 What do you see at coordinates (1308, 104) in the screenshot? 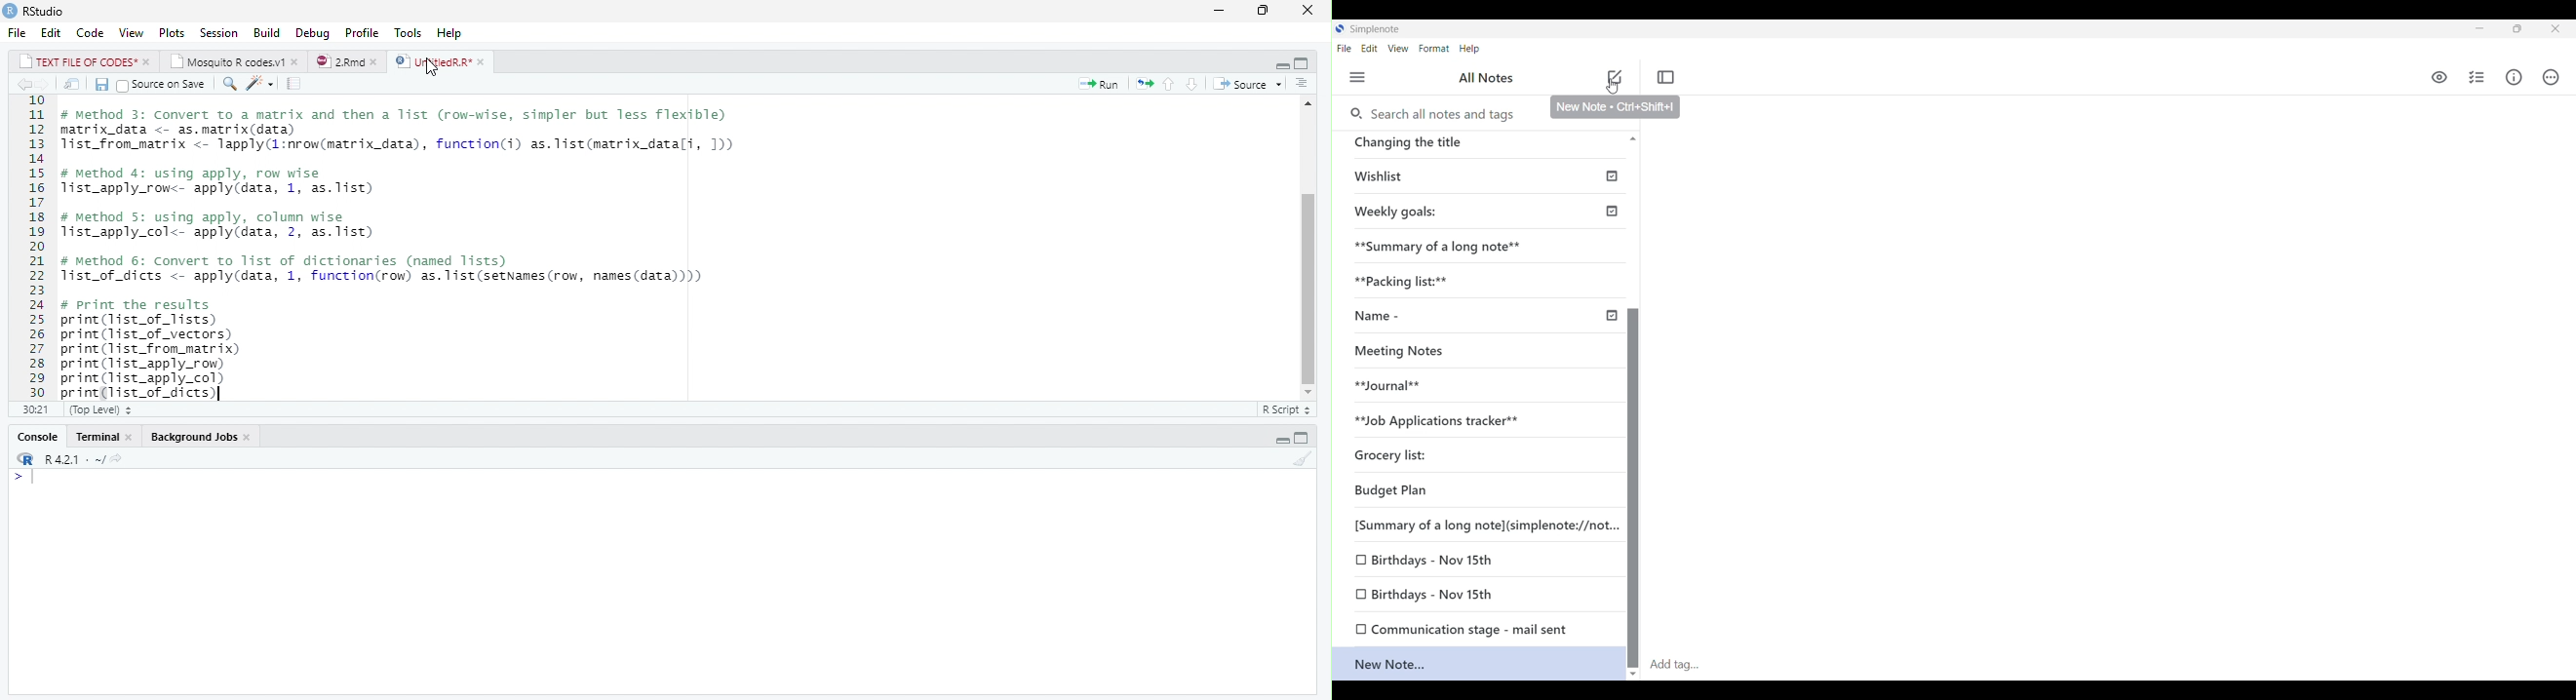
I see `move top` at bounding box center [1308, 104].